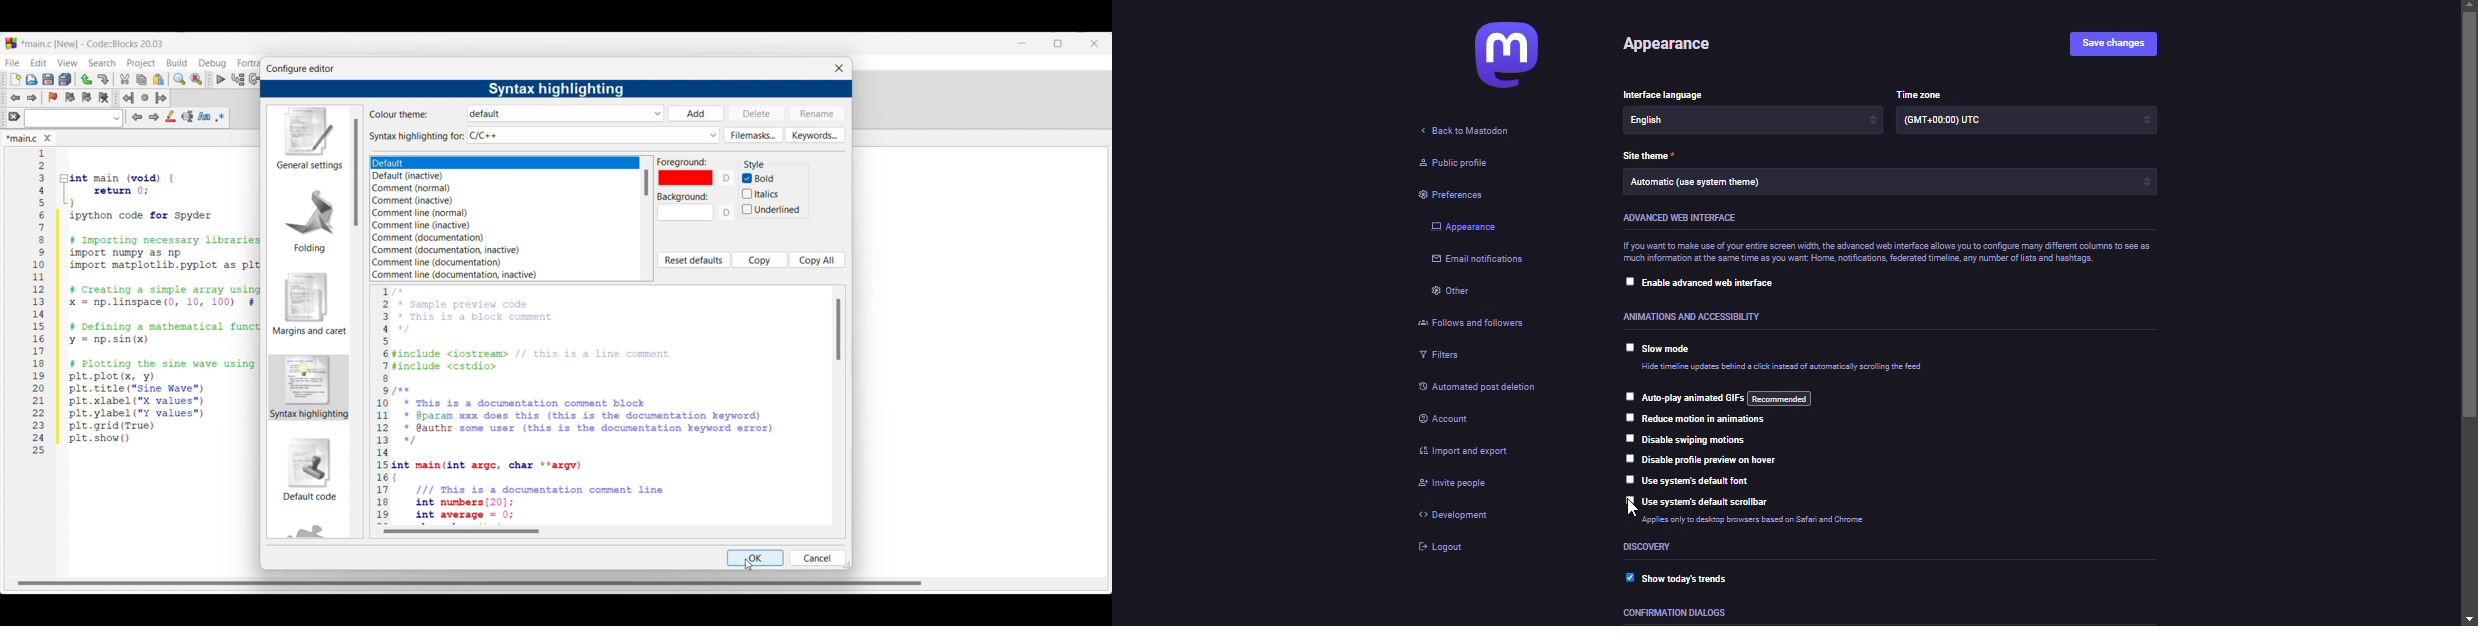 The image size is (2492, 644). What do you see at coordinates (32, 79) in the screenshot?
I see `Open` at bounding box center [32, 79].